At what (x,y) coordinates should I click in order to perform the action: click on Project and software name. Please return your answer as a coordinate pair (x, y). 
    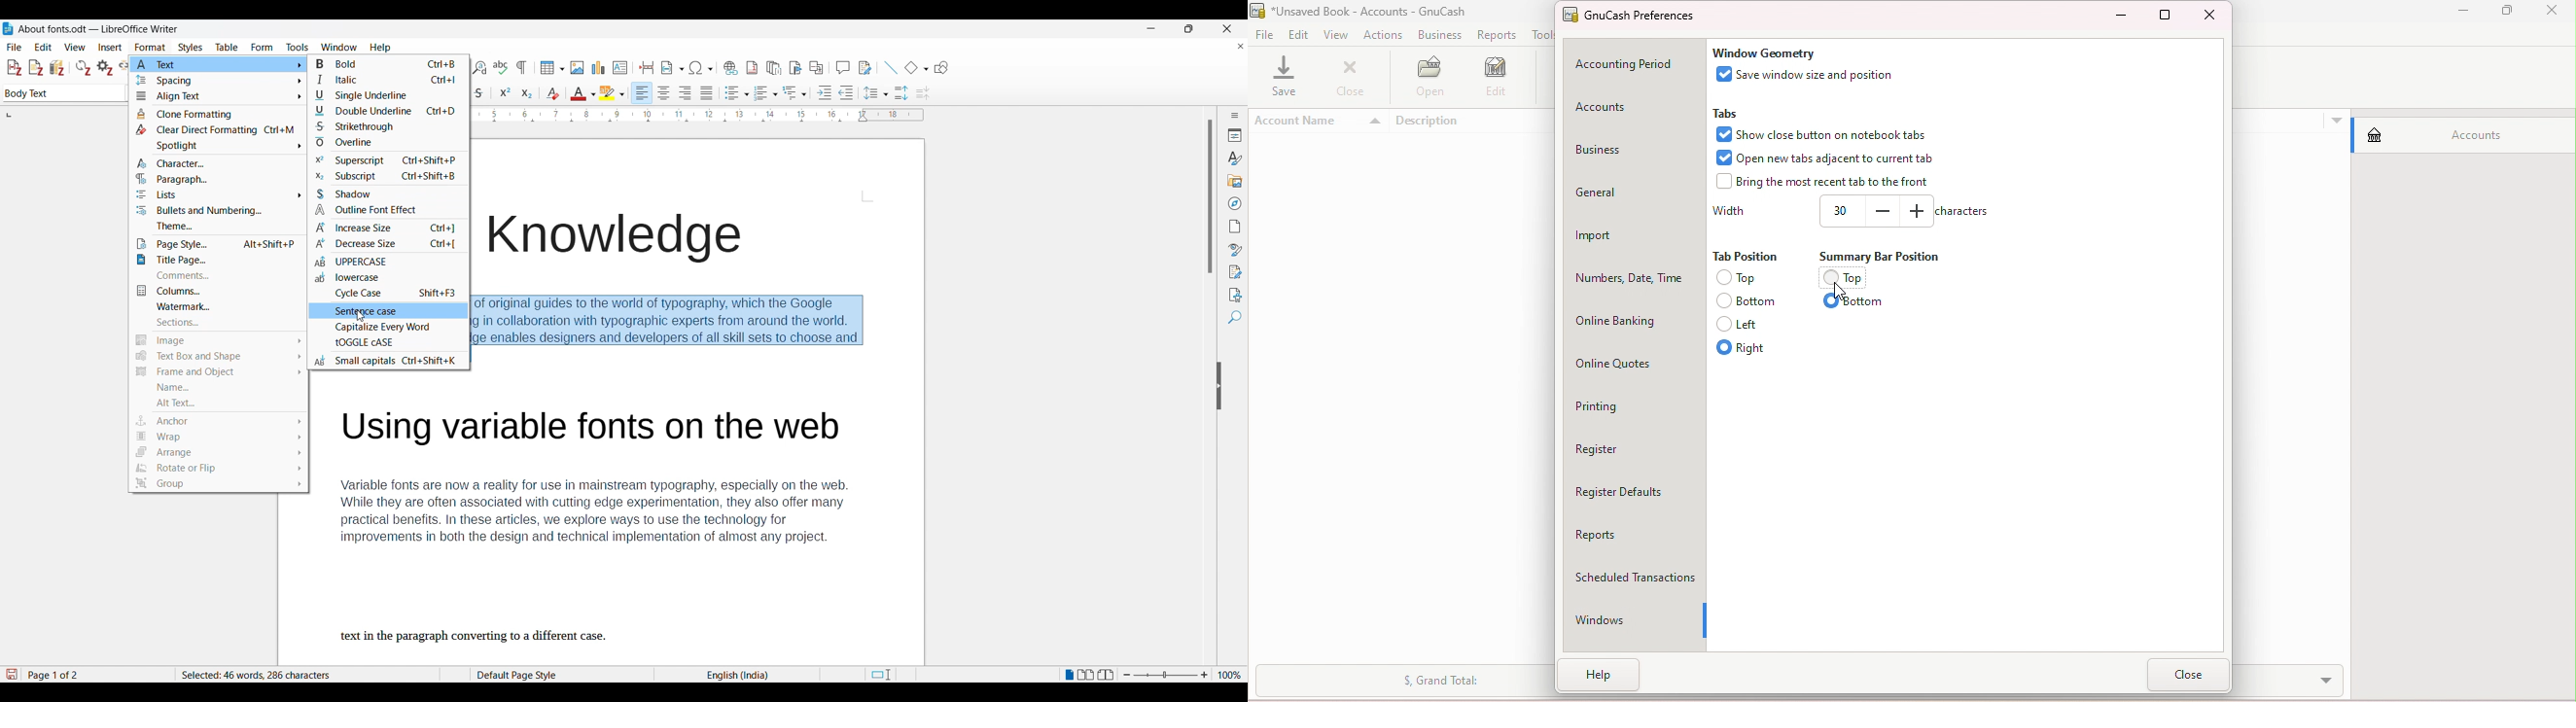
    Looking at the image, I should click on (99, 29).